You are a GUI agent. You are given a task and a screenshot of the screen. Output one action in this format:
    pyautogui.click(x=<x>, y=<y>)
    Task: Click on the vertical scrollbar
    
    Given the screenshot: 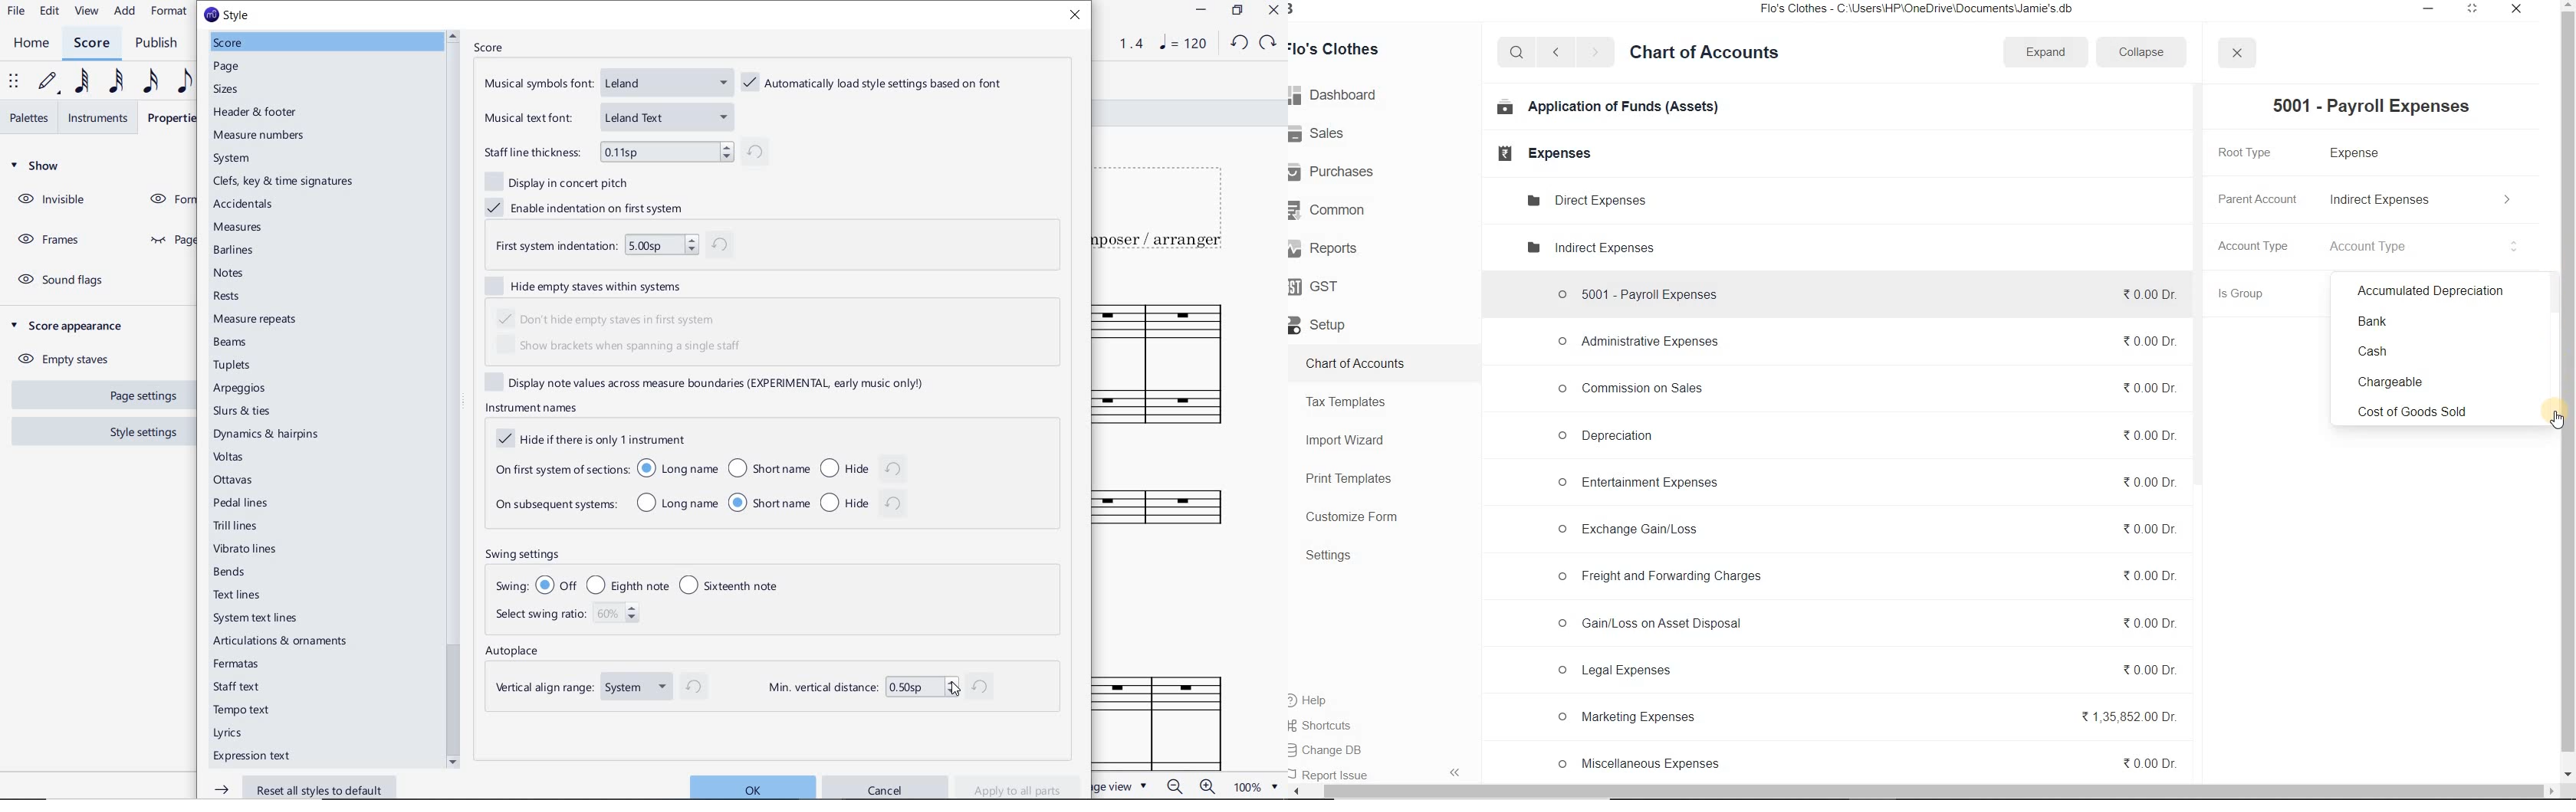 What is the action you would take?
    pyautogui.click(x=2568, y=382)
    